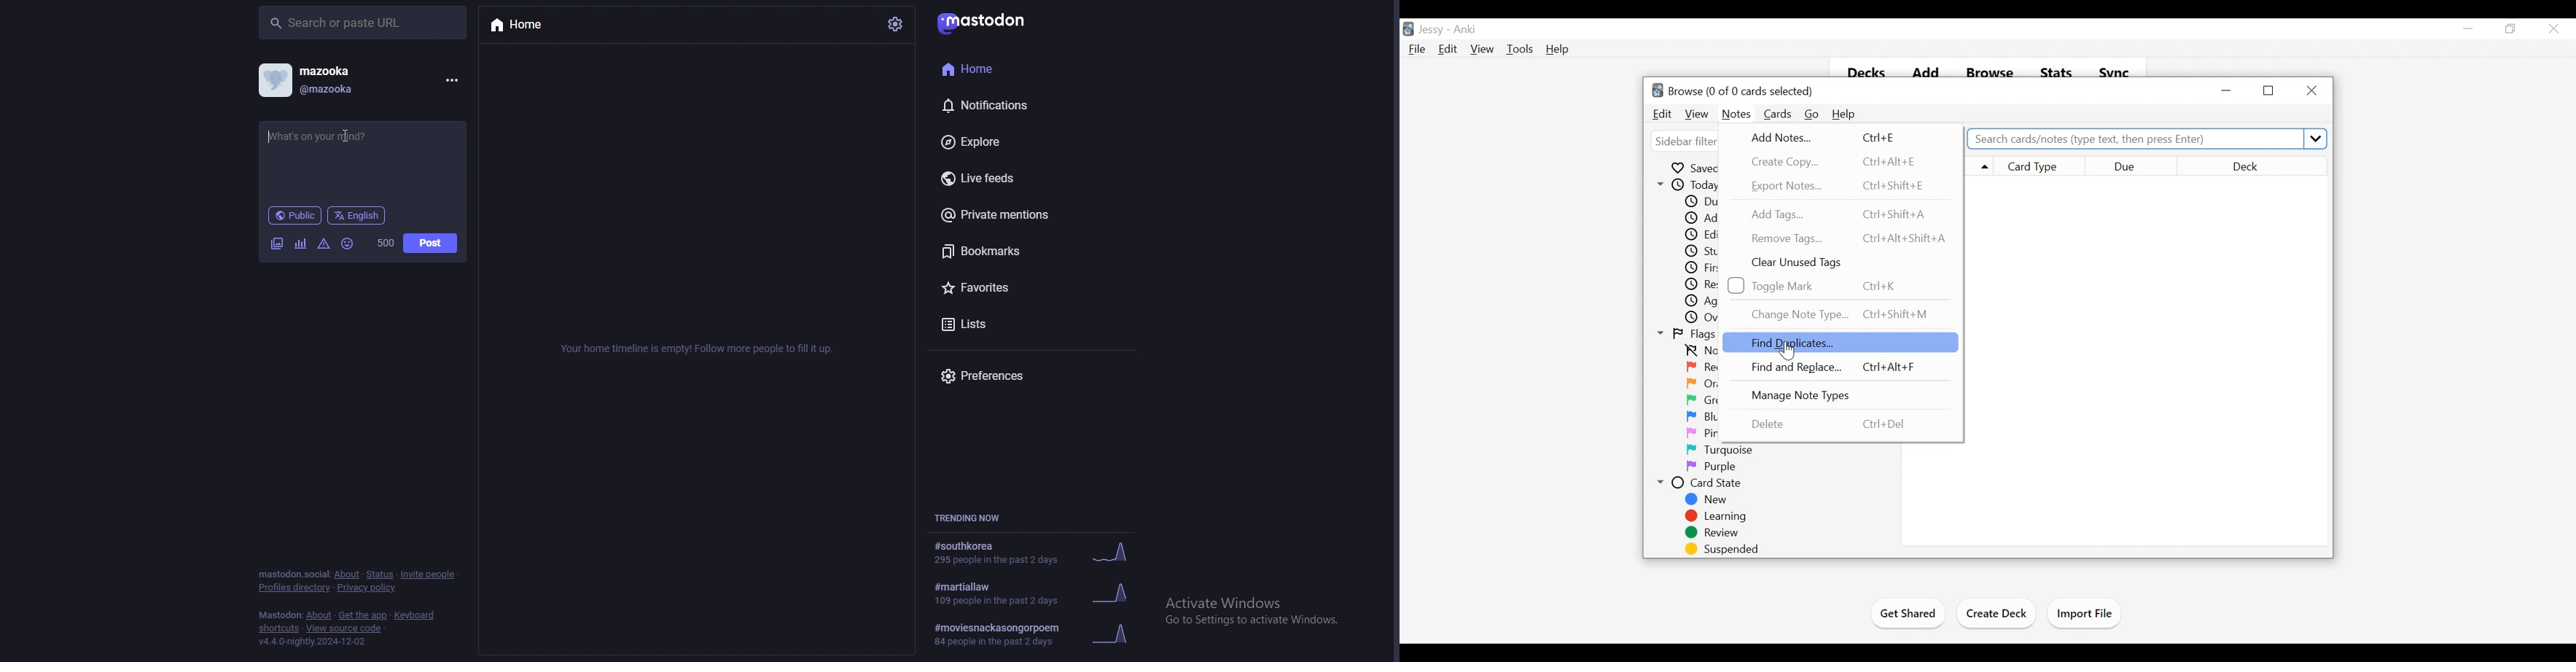 This screenshot has height=672, width=2576. Describe the element at coordinates (1838, 215) in the screenshot. I see `Add Tags` at that location.